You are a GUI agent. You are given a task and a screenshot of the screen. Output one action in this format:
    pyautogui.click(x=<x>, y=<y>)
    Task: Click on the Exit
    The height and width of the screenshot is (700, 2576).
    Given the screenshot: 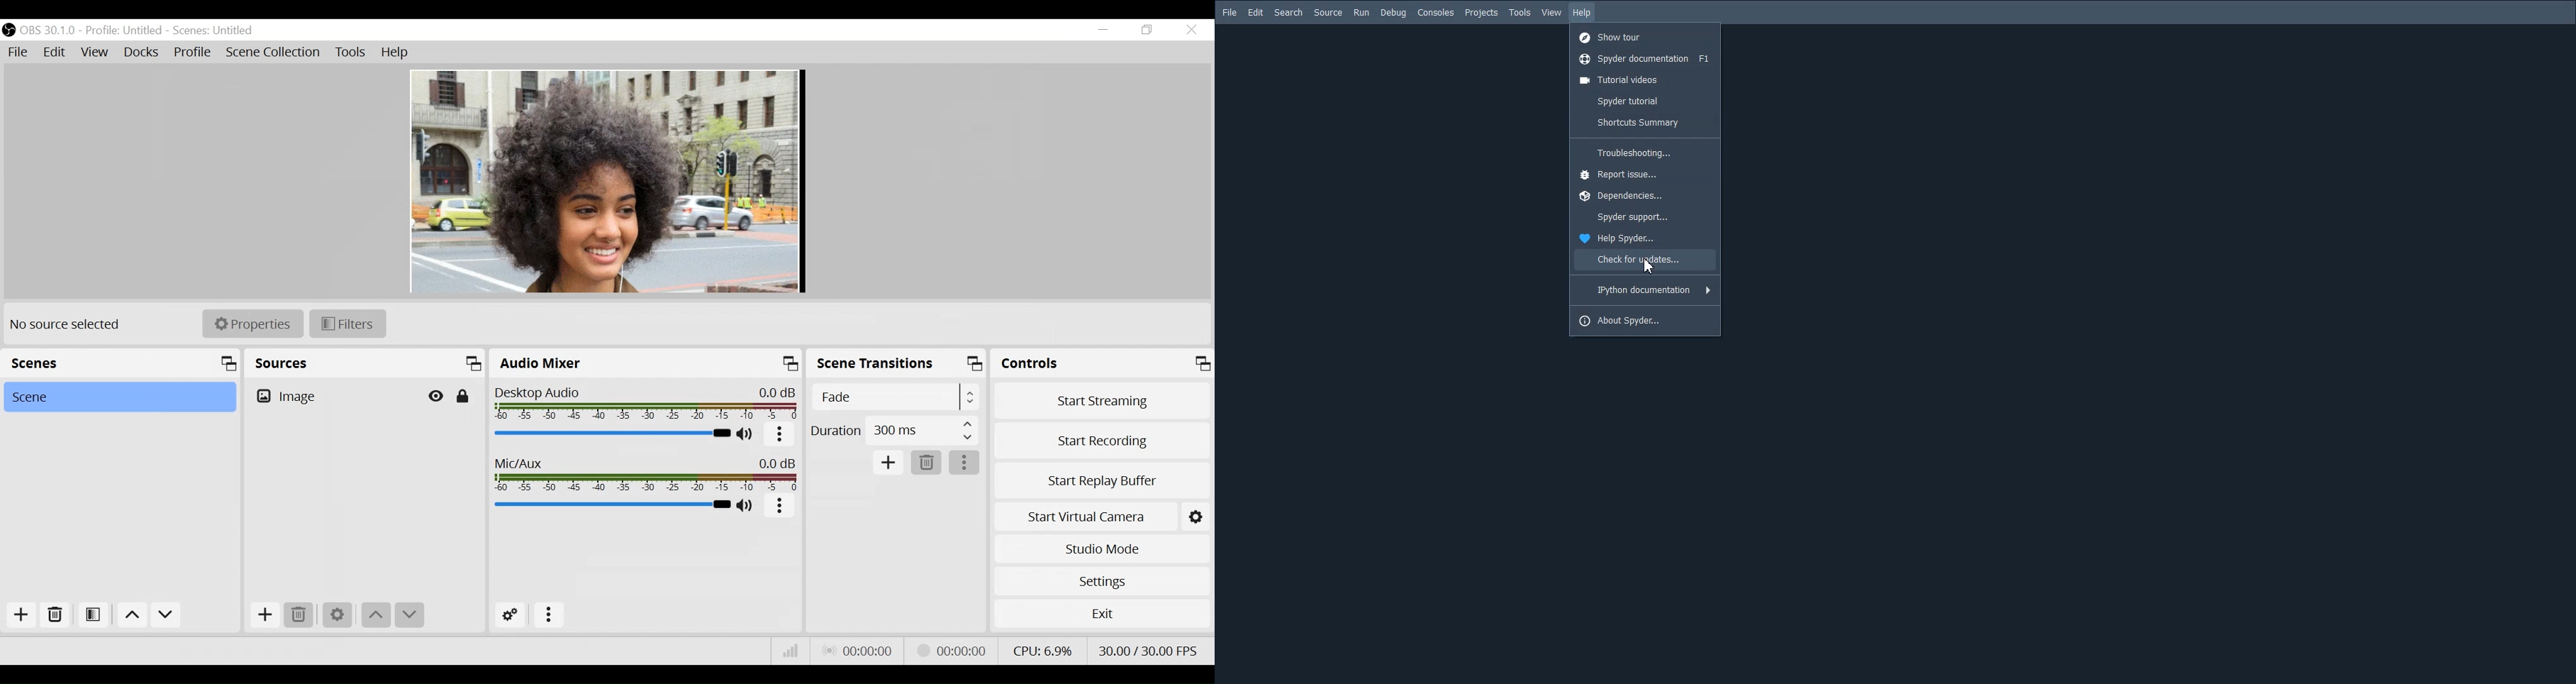 What is the action you would take?
    pyautogui.click(x=1103, y=612)
    